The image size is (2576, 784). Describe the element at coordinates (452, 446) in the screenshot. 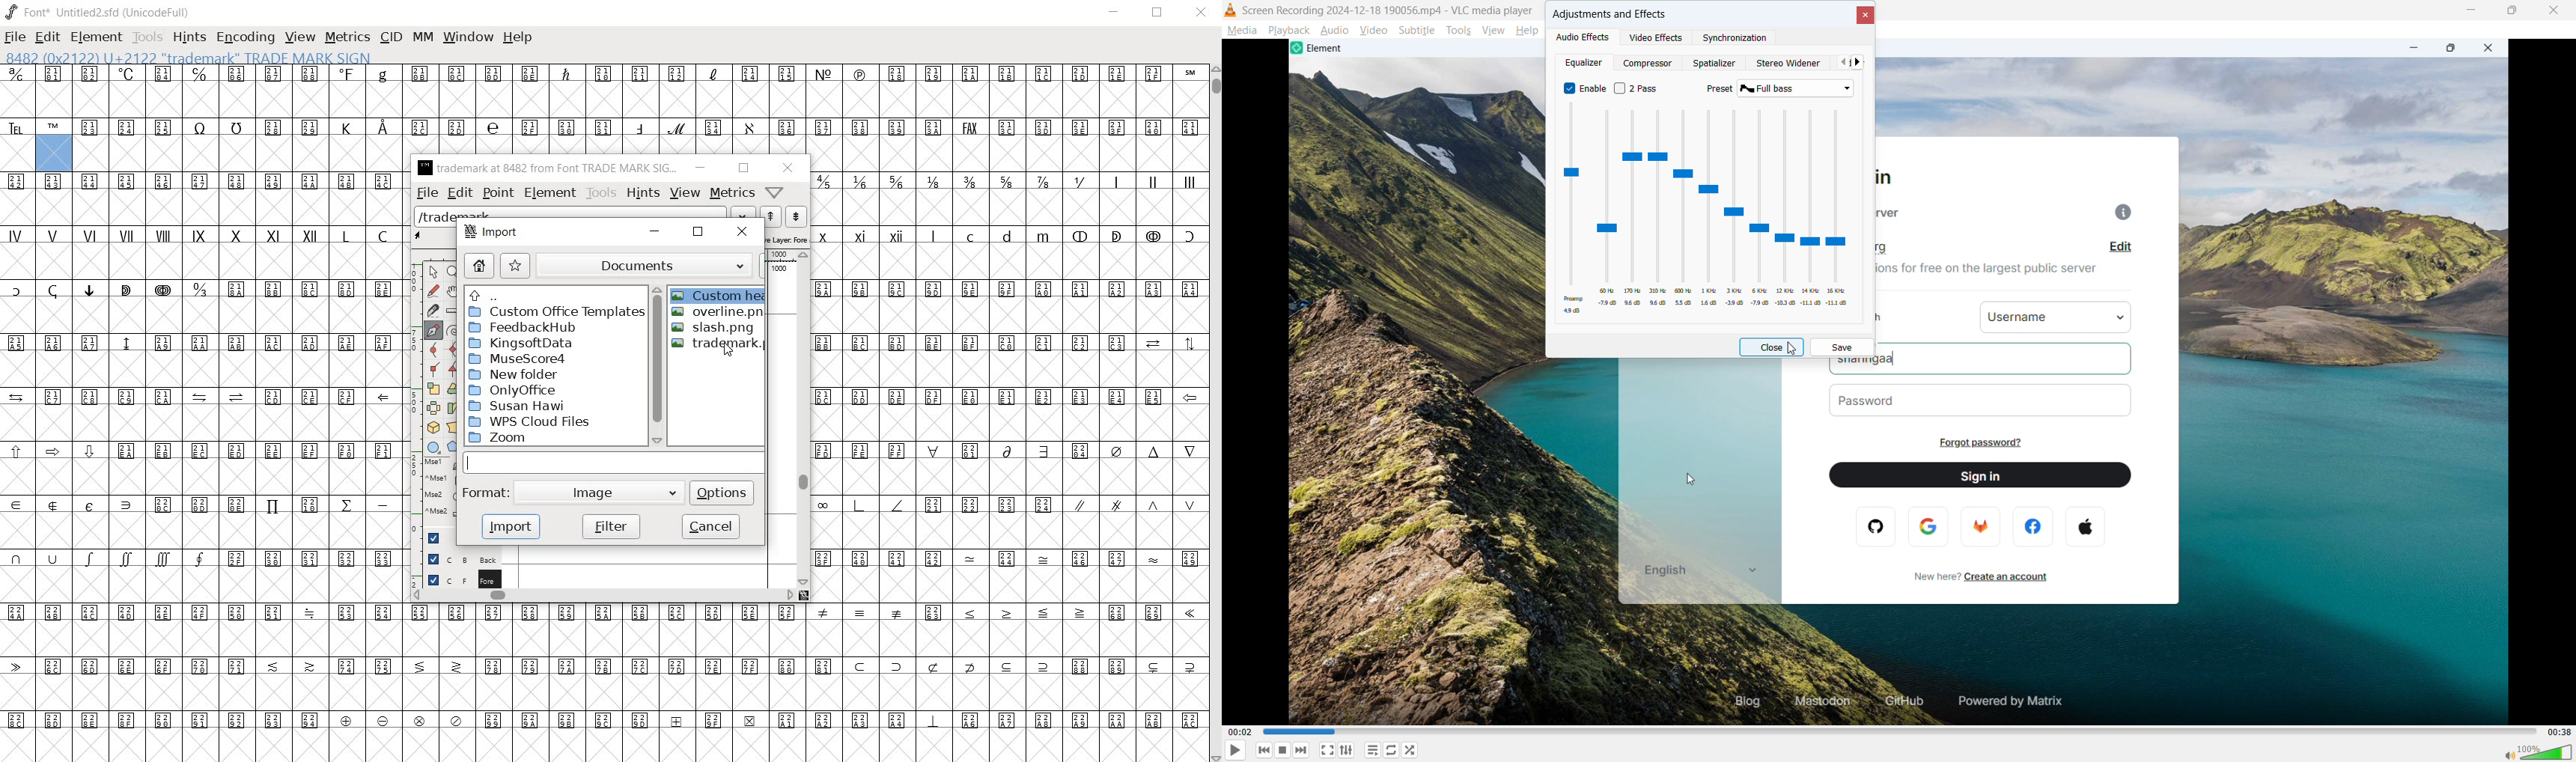

I see `polygon or star` at that location.